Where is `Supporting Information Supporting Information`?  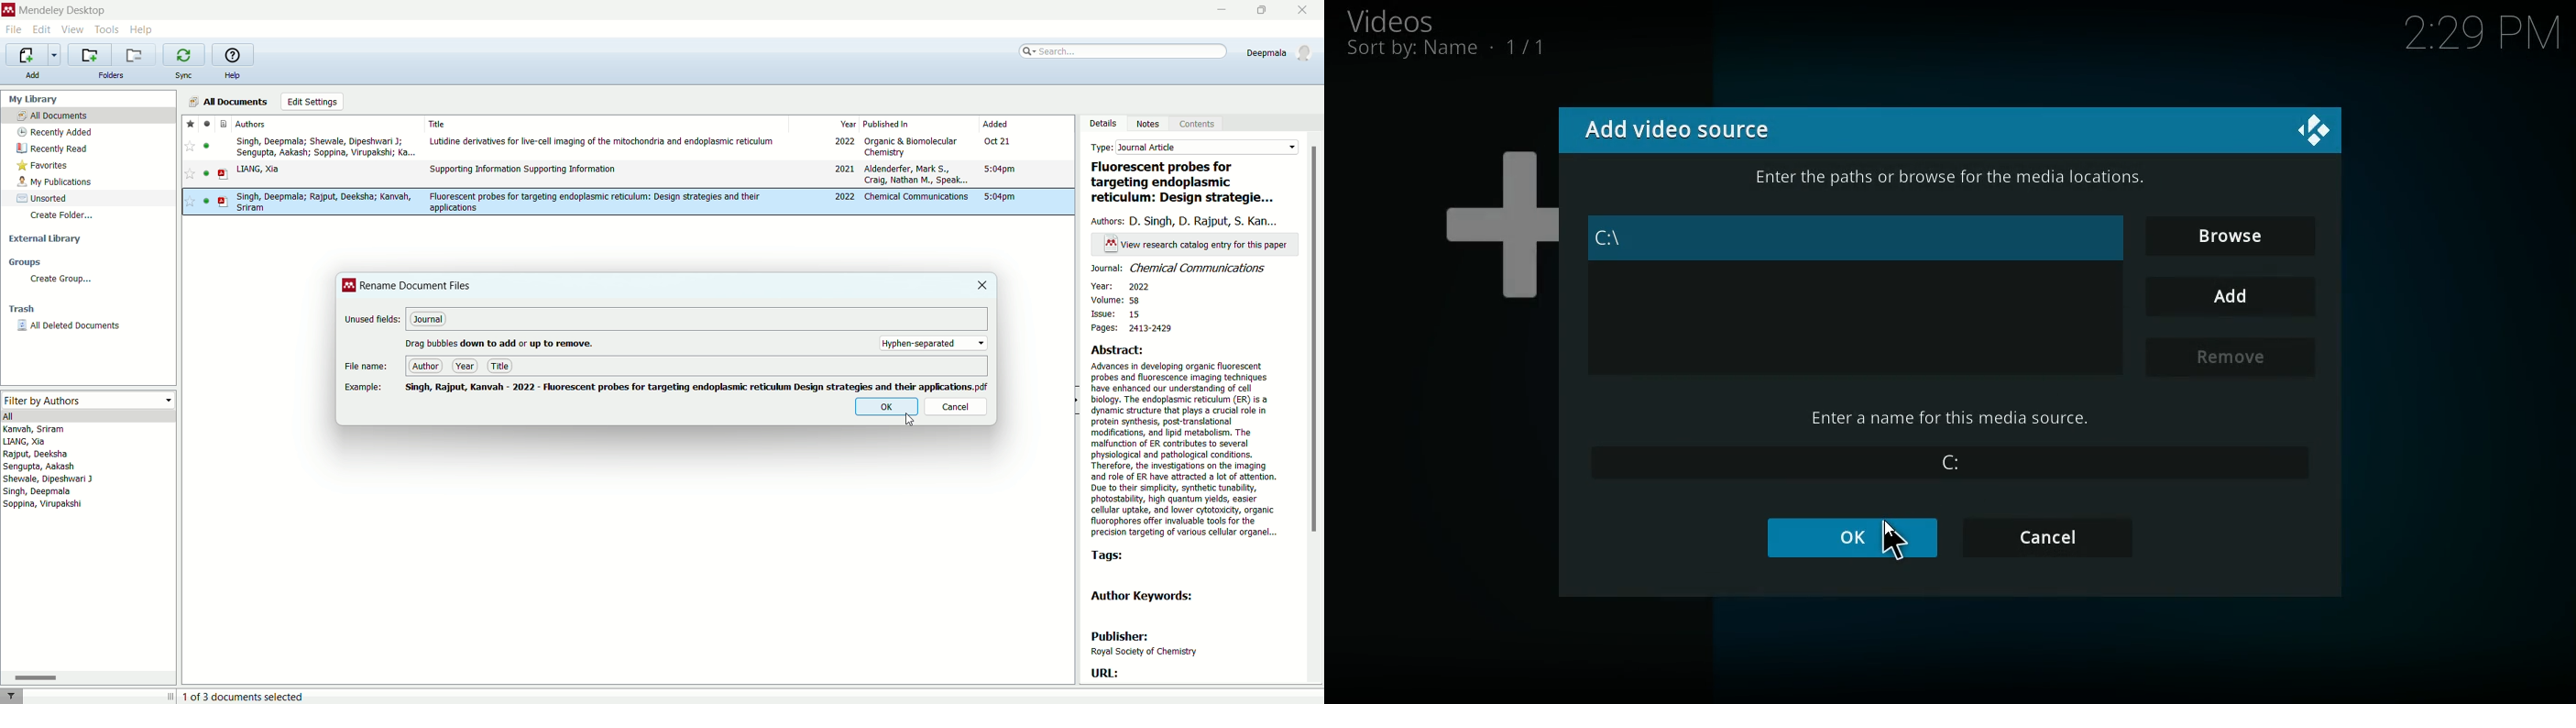 Supporting Information Supporting Information is located at coordinates (524, 170).